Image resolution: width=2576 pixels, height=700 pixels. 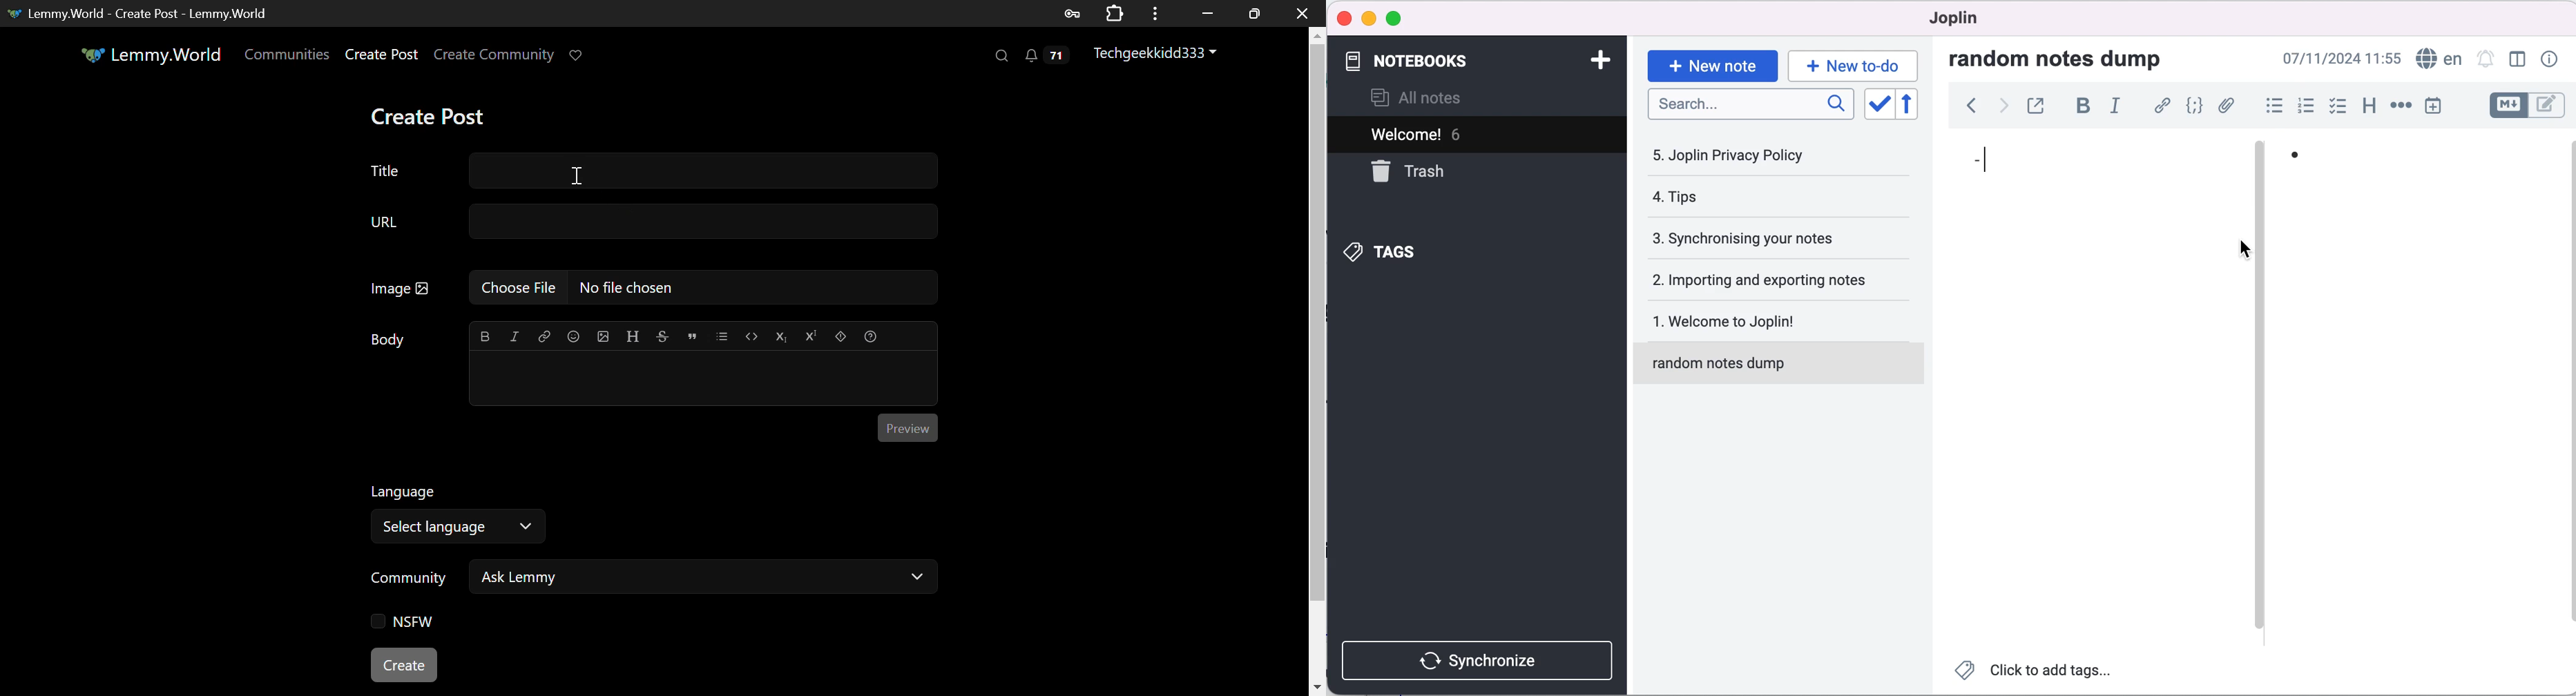 I want to click on Bold, so click(x=485, y=336).